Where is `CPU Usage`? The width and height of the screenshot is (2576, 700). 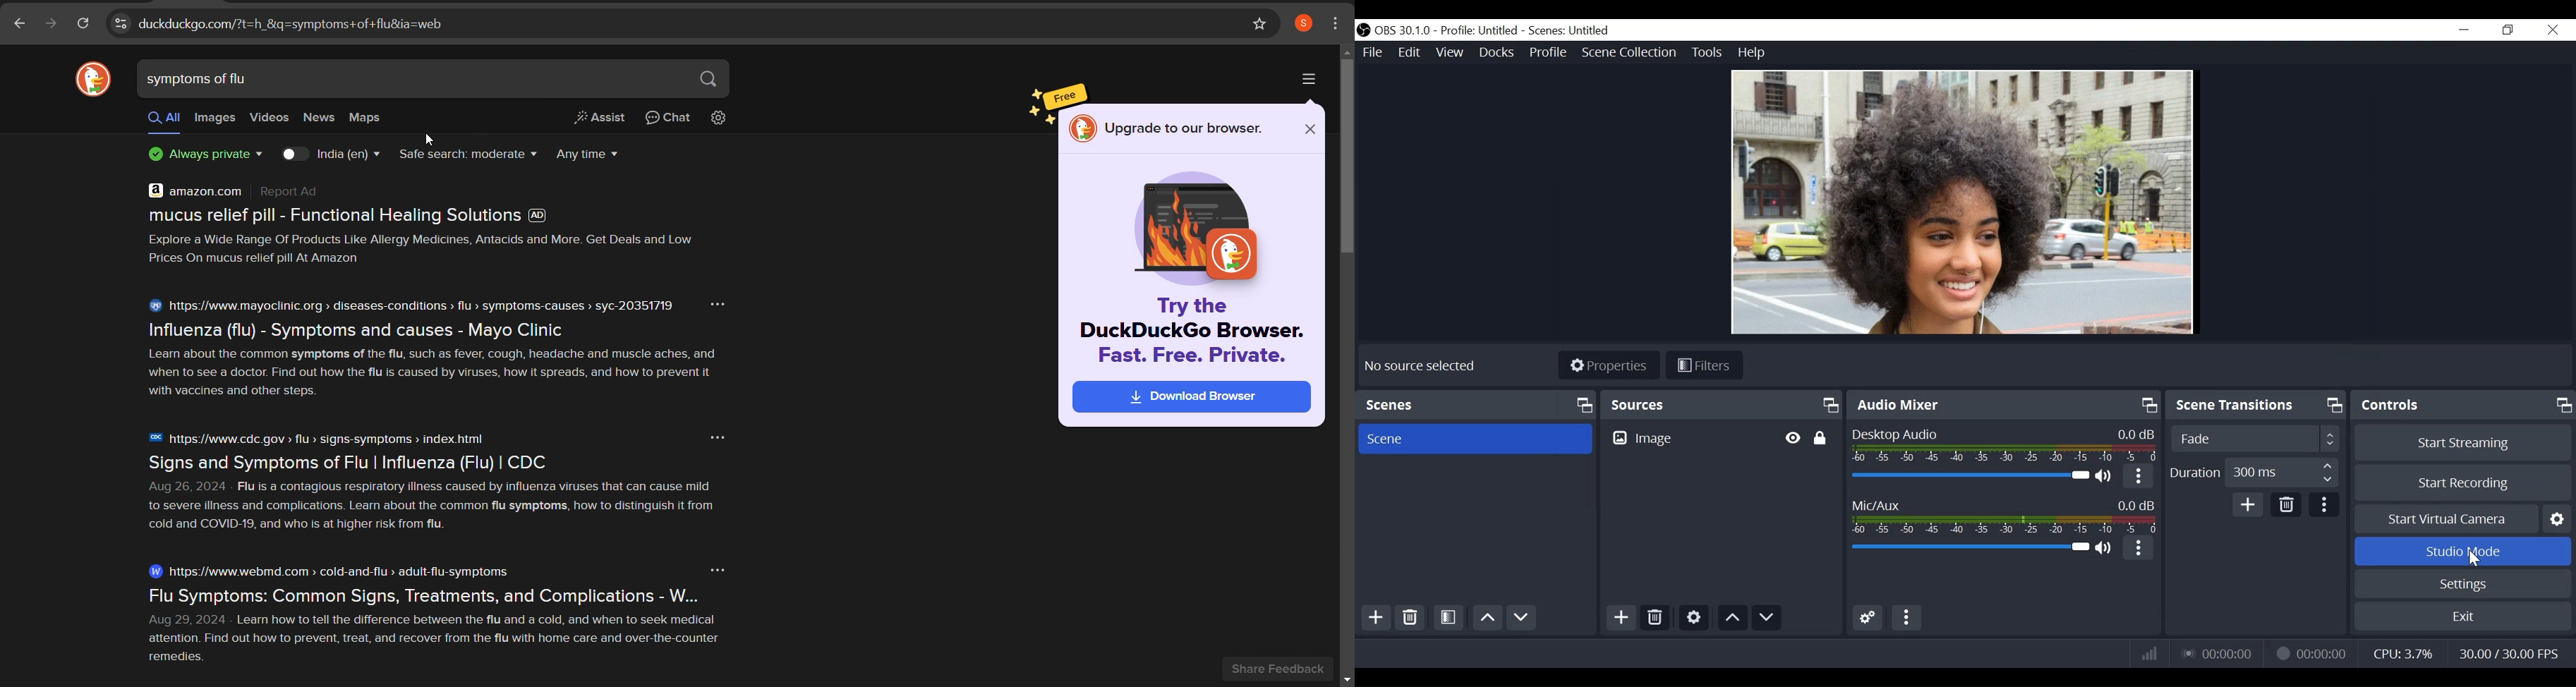 CPU Usage is located at coordinates (2403, 653).